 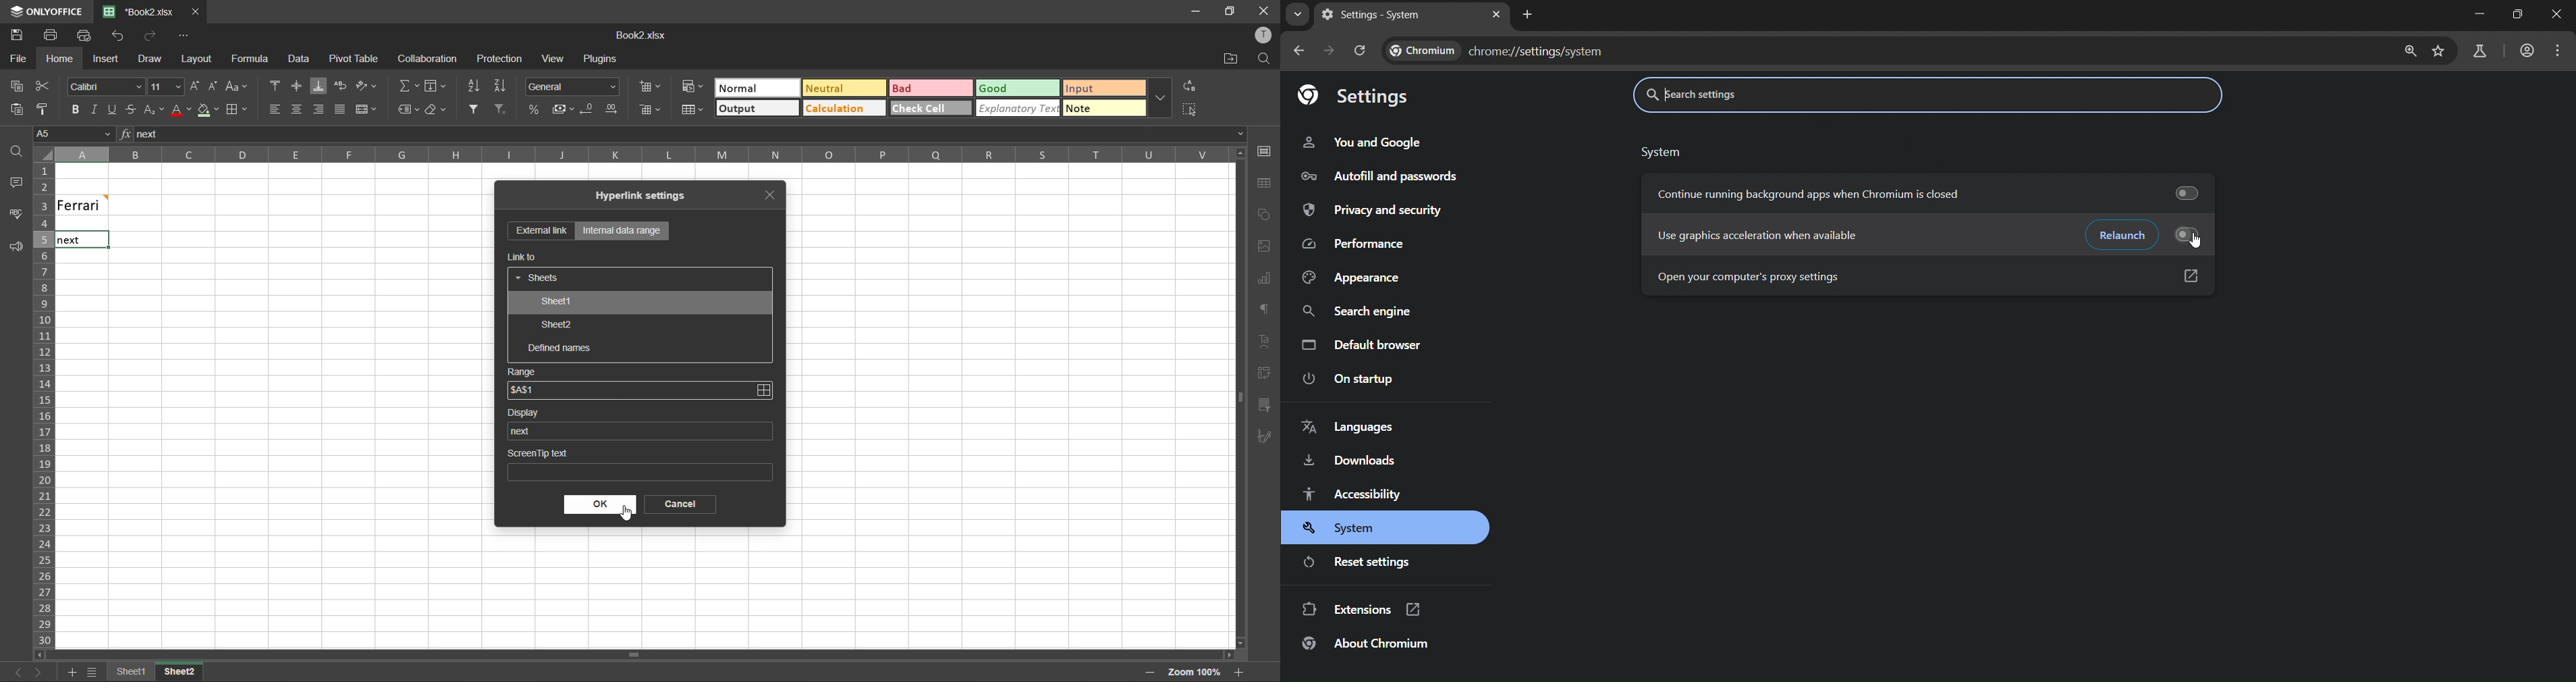 I want to click on Next, so click(x=68, y=241).